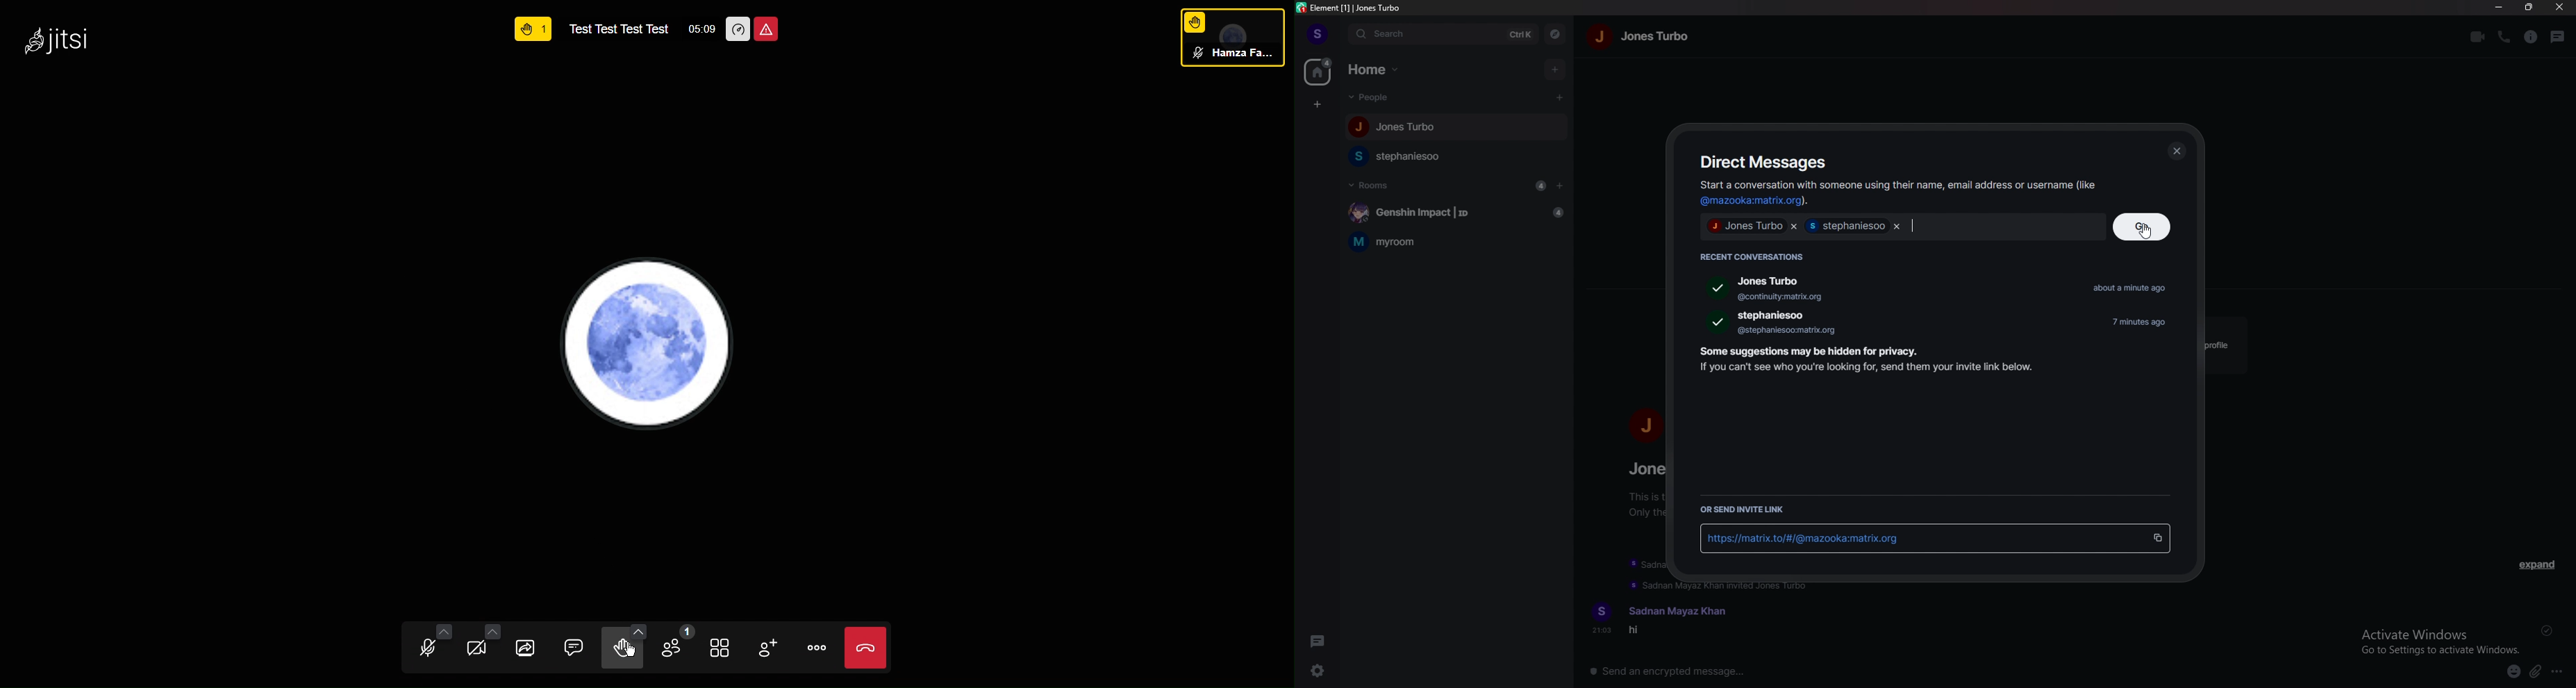  I want to click on copy invite link, so click(2157, 539).